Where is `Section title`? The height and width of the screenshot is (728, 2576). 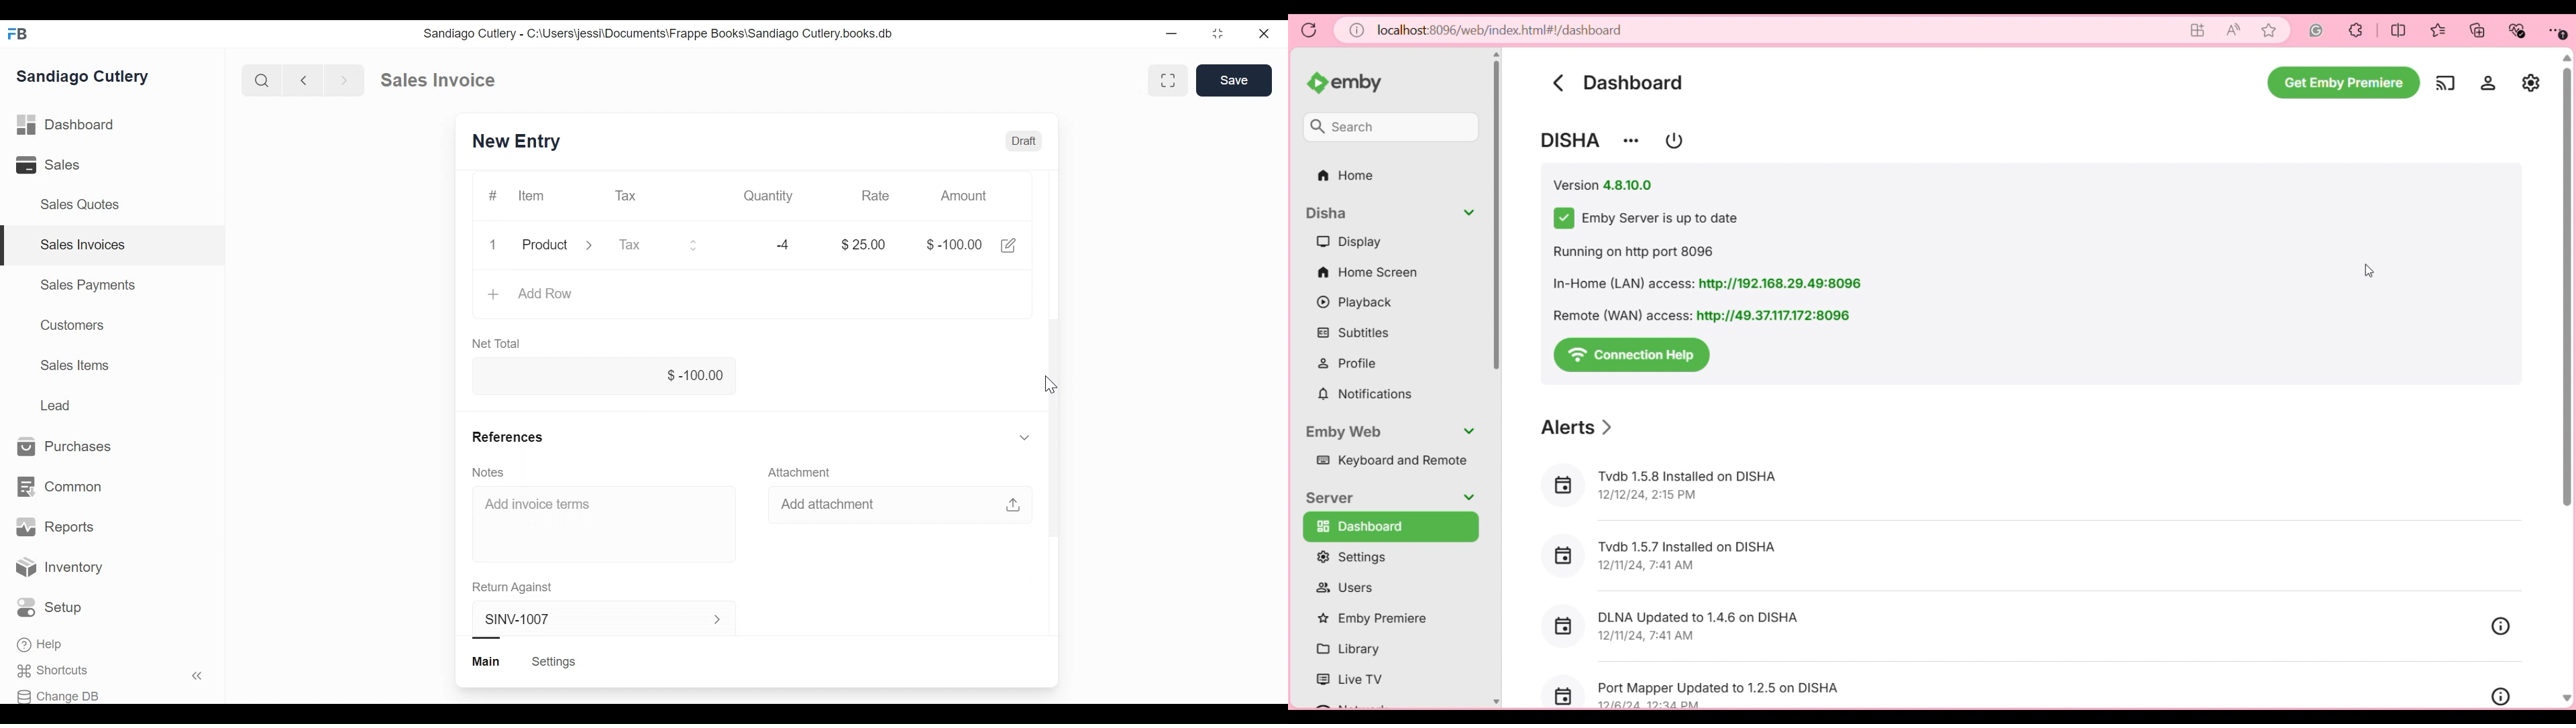 Section title is located at coordinates (1328, 213).